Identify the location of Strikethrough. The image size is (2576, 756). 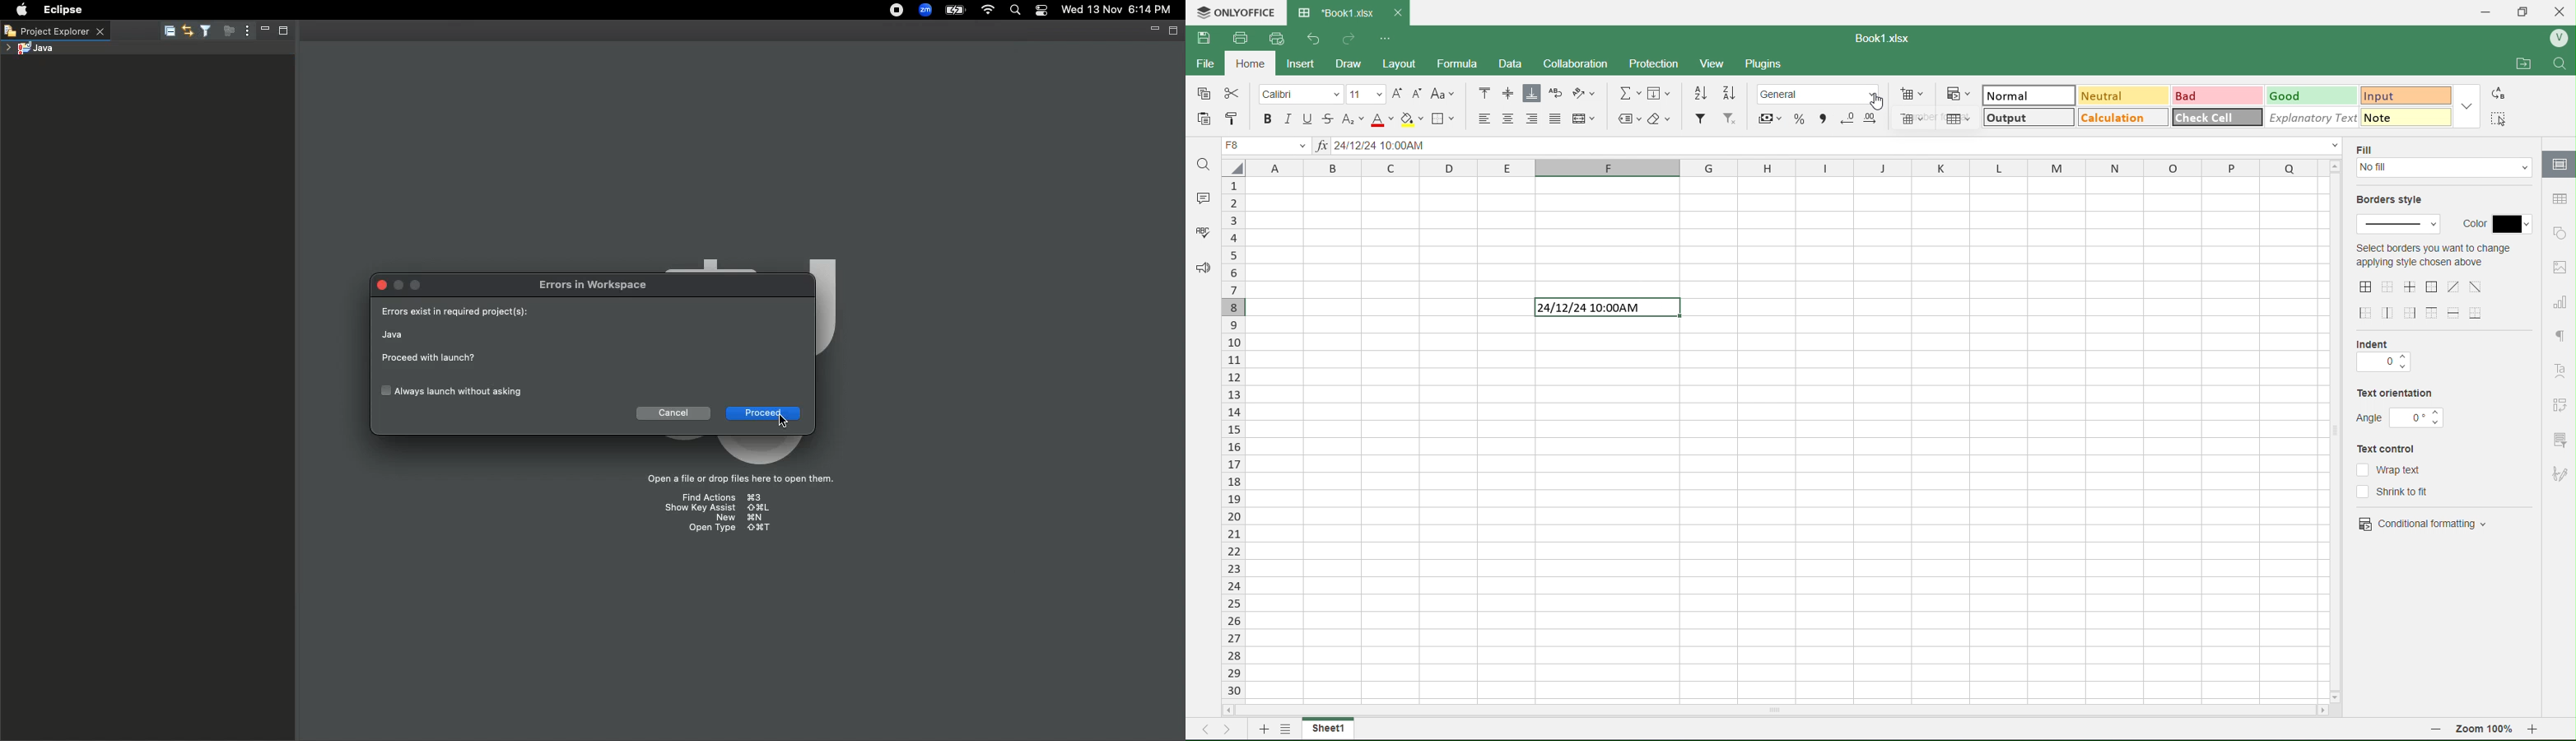
(1330, 117).